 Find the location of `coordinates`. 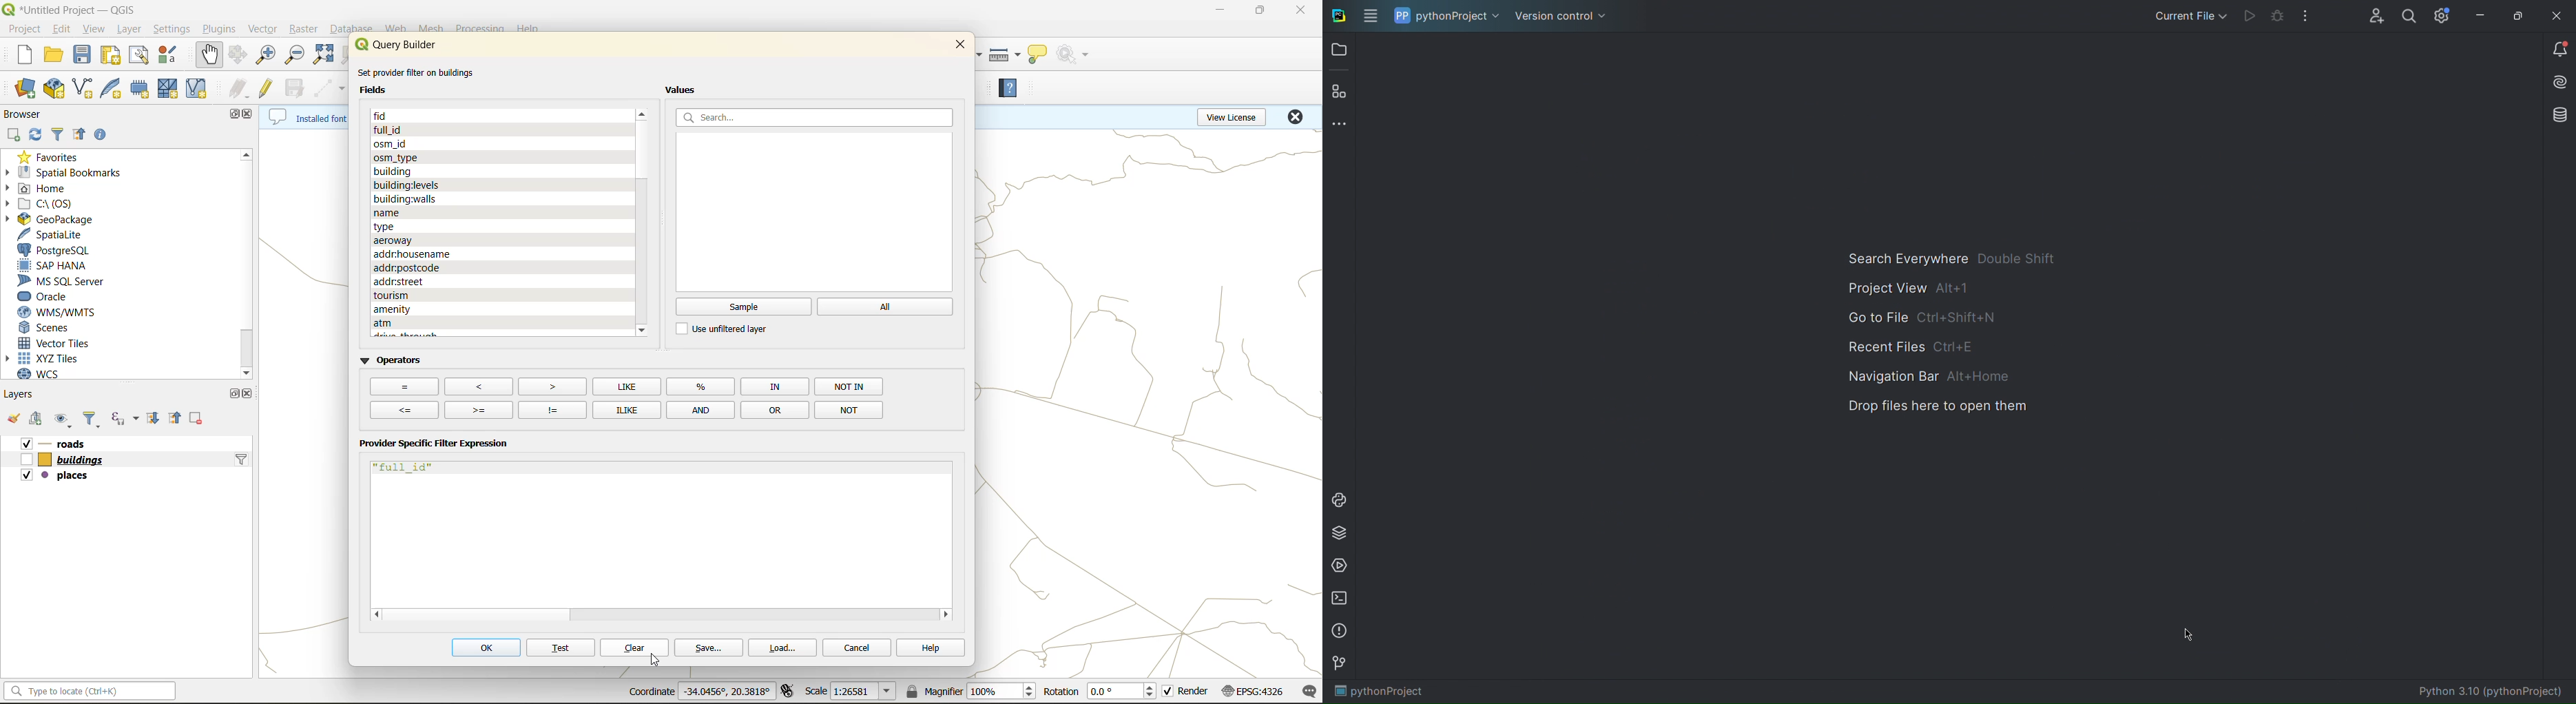

coordinates is located at coordinates (696, 691).